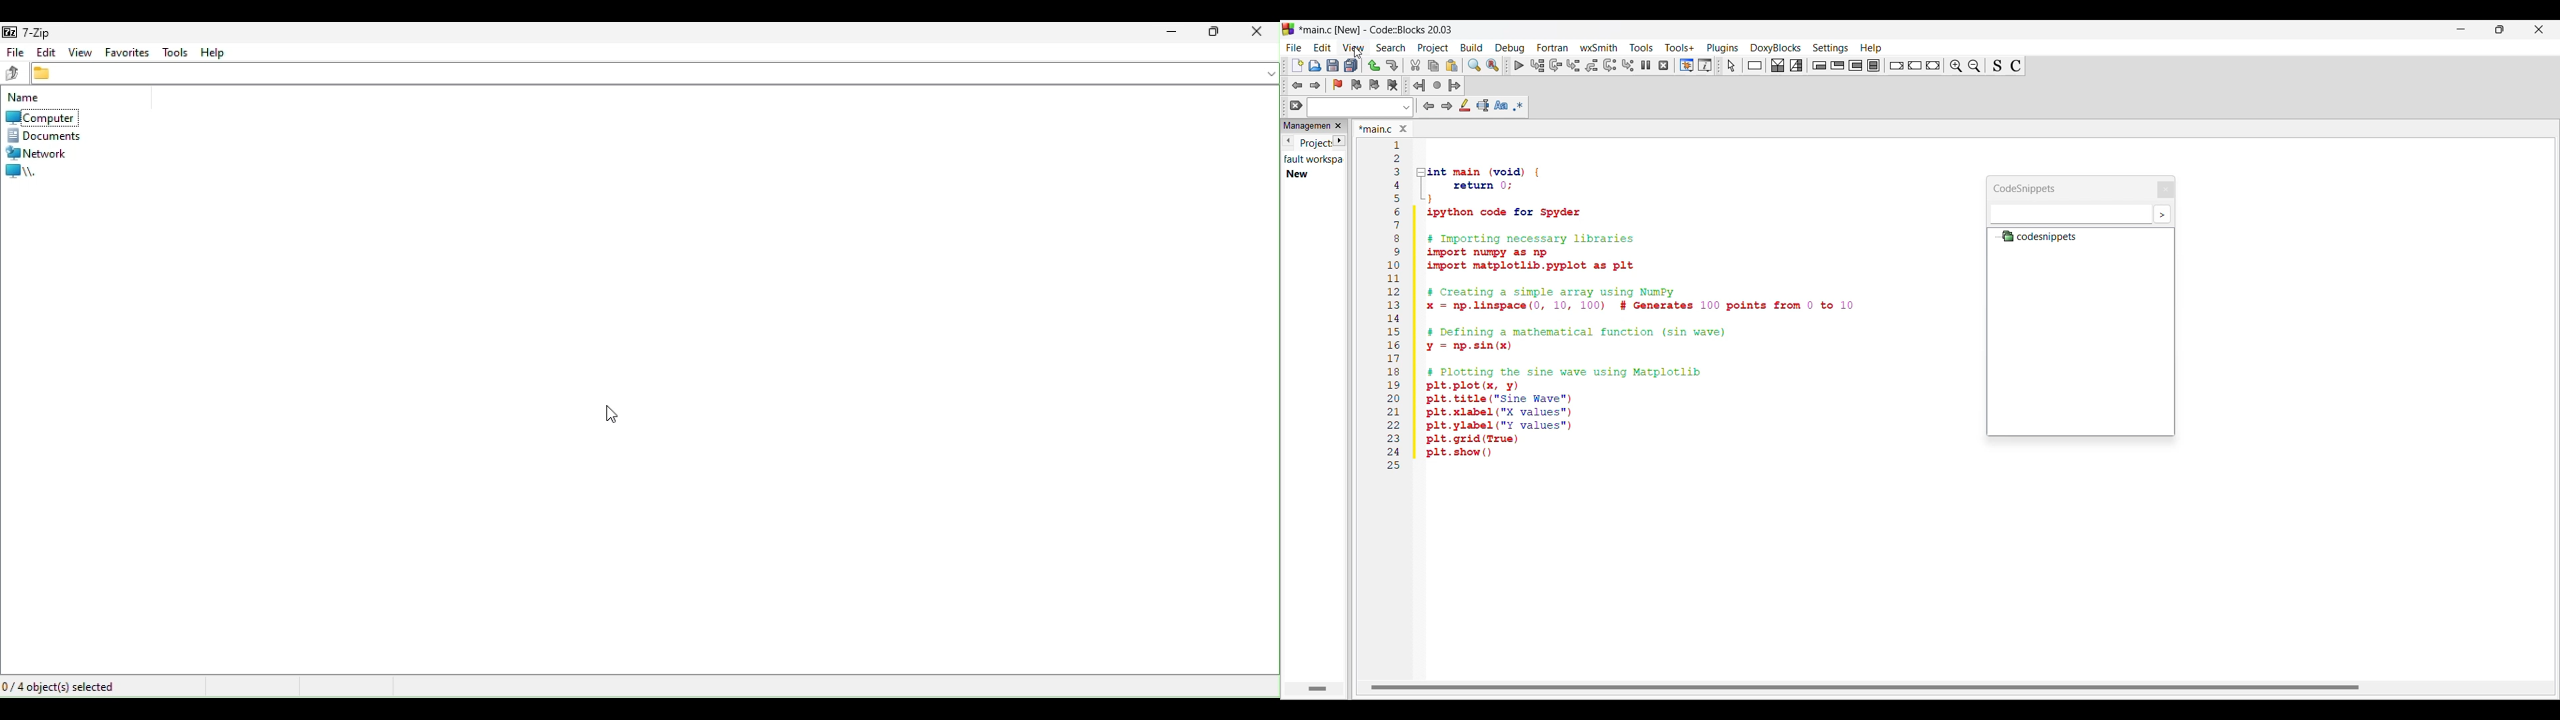 This screenshot has height=728, width=2576. What do you see at coordinates (1731, 65) in the screenshot?
I see `Select` at bounding box center [1731, 65].